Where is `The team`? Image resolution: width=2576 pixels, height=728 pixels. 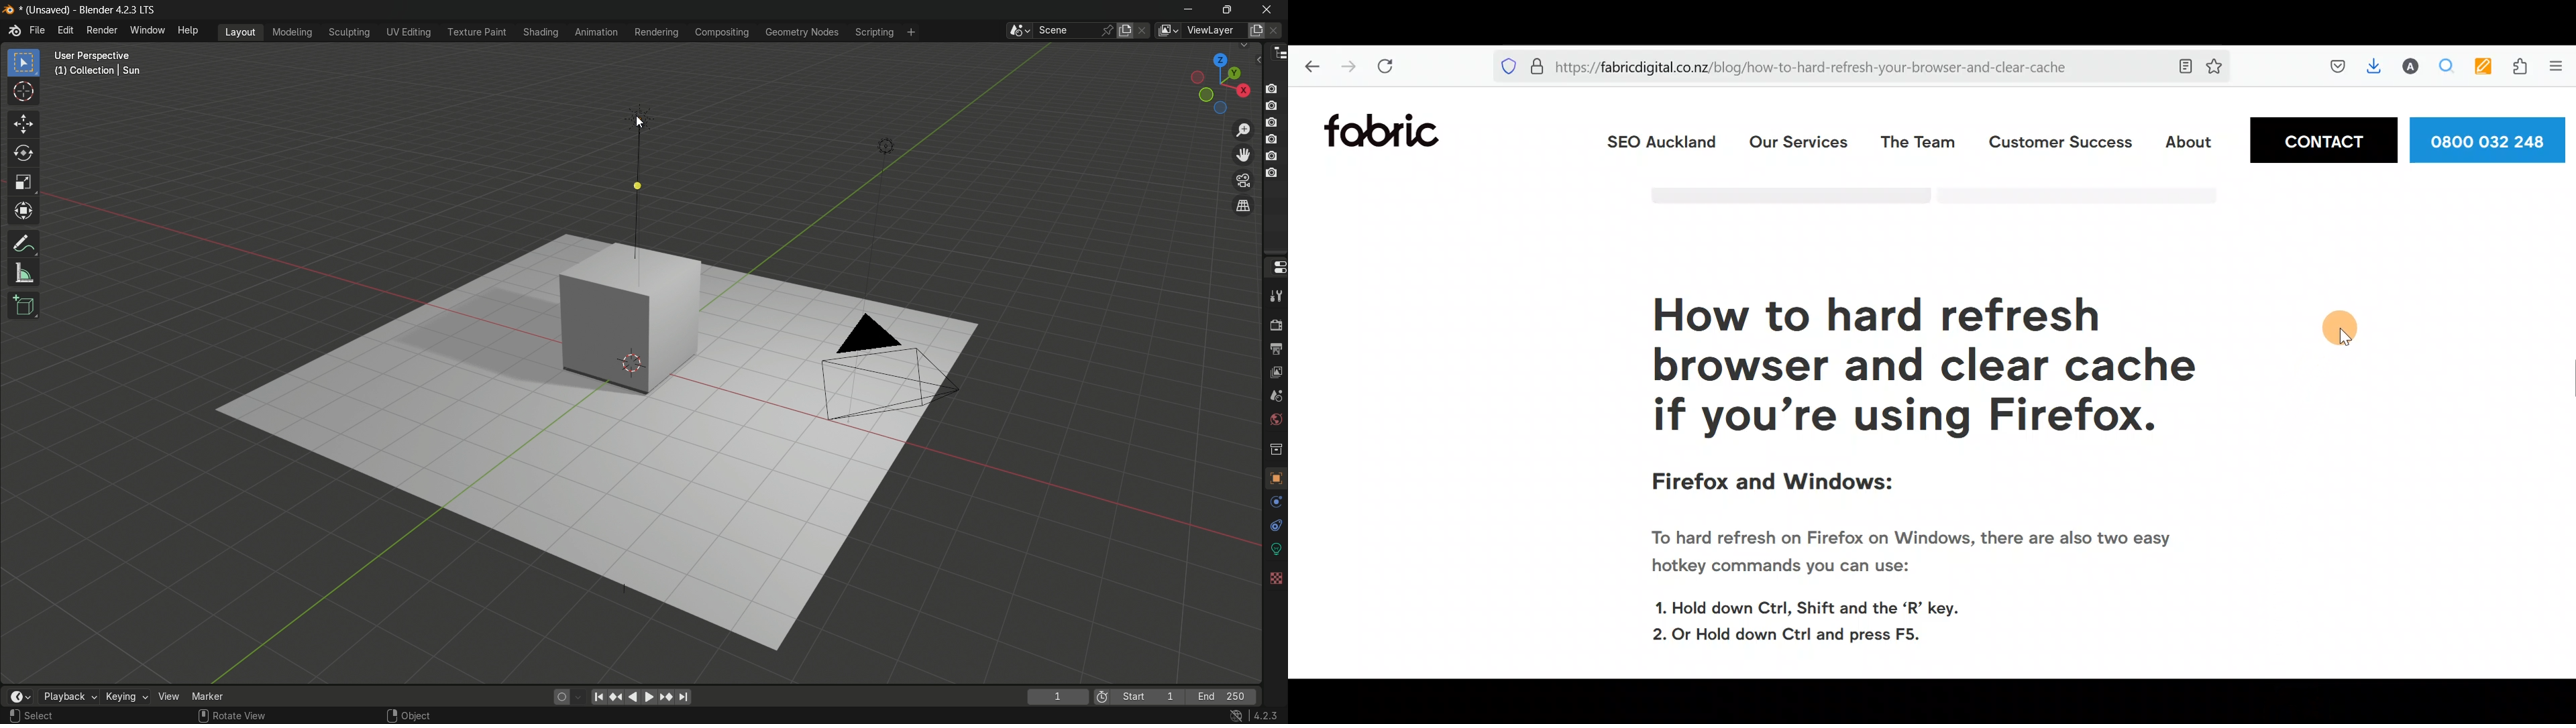
The team is located at coordinates (1917, 141).